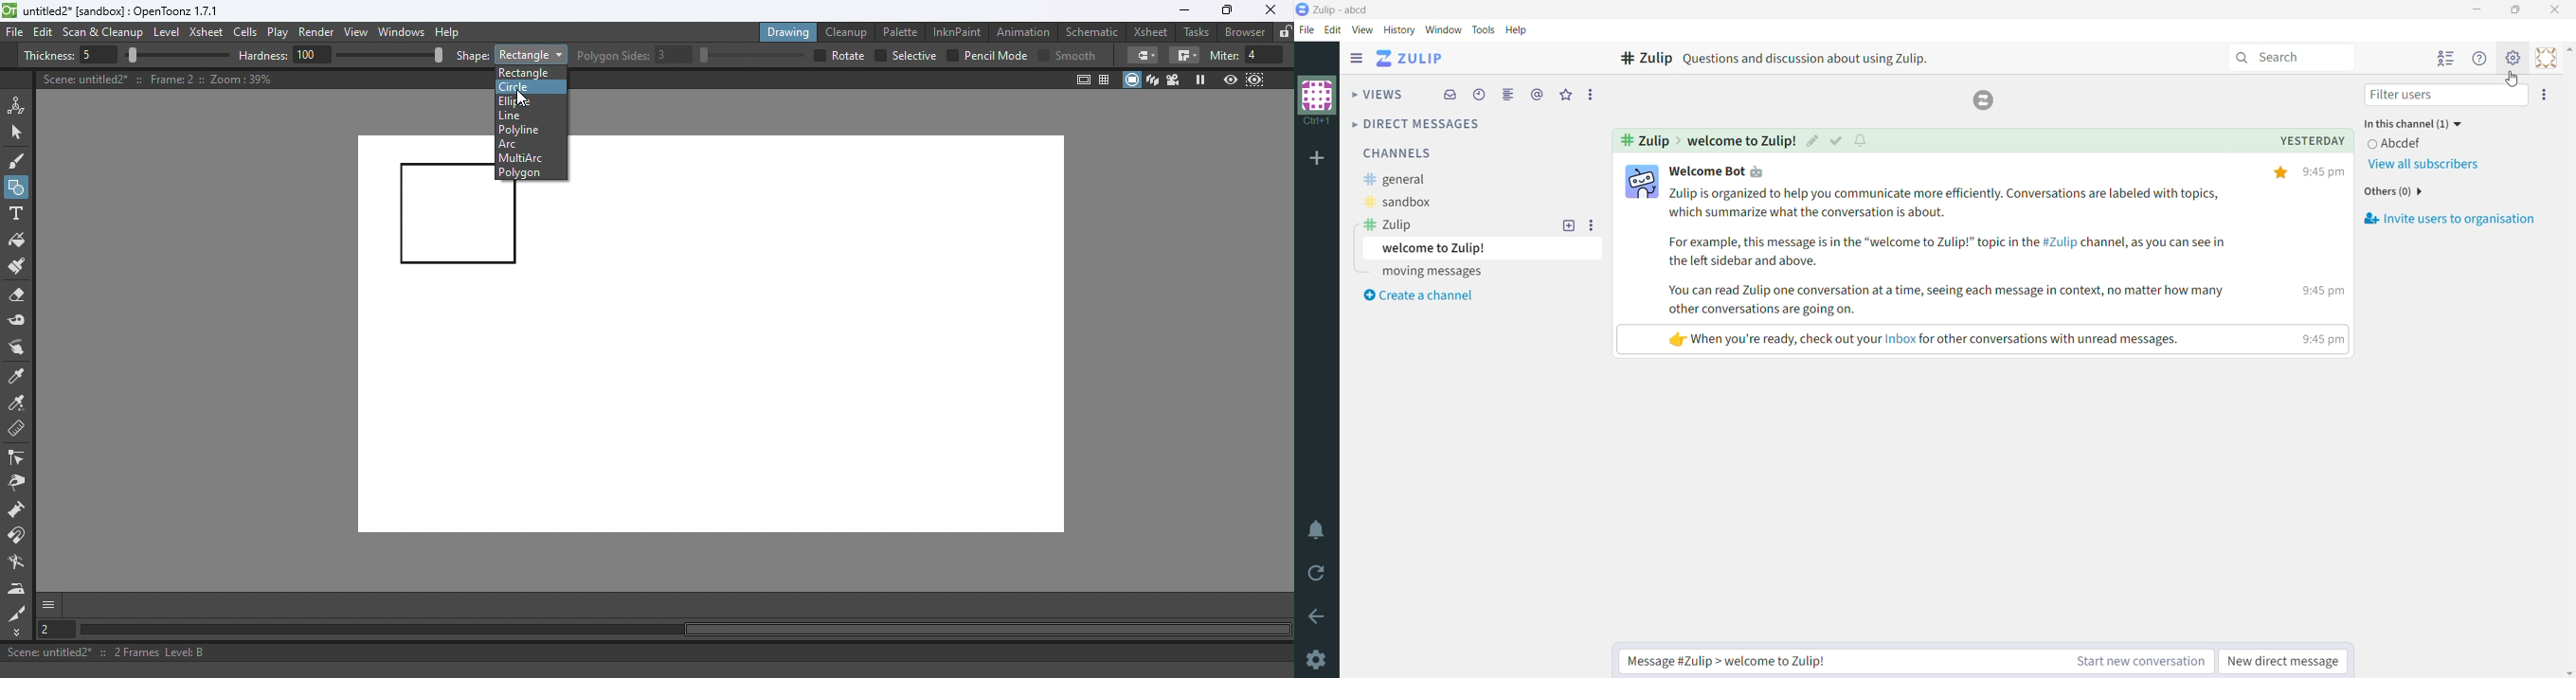 This screenshot has width=2576, height=700. Describe the element at coordinates (2418, 124) in the screenshot. I see `In this channel` at that location.